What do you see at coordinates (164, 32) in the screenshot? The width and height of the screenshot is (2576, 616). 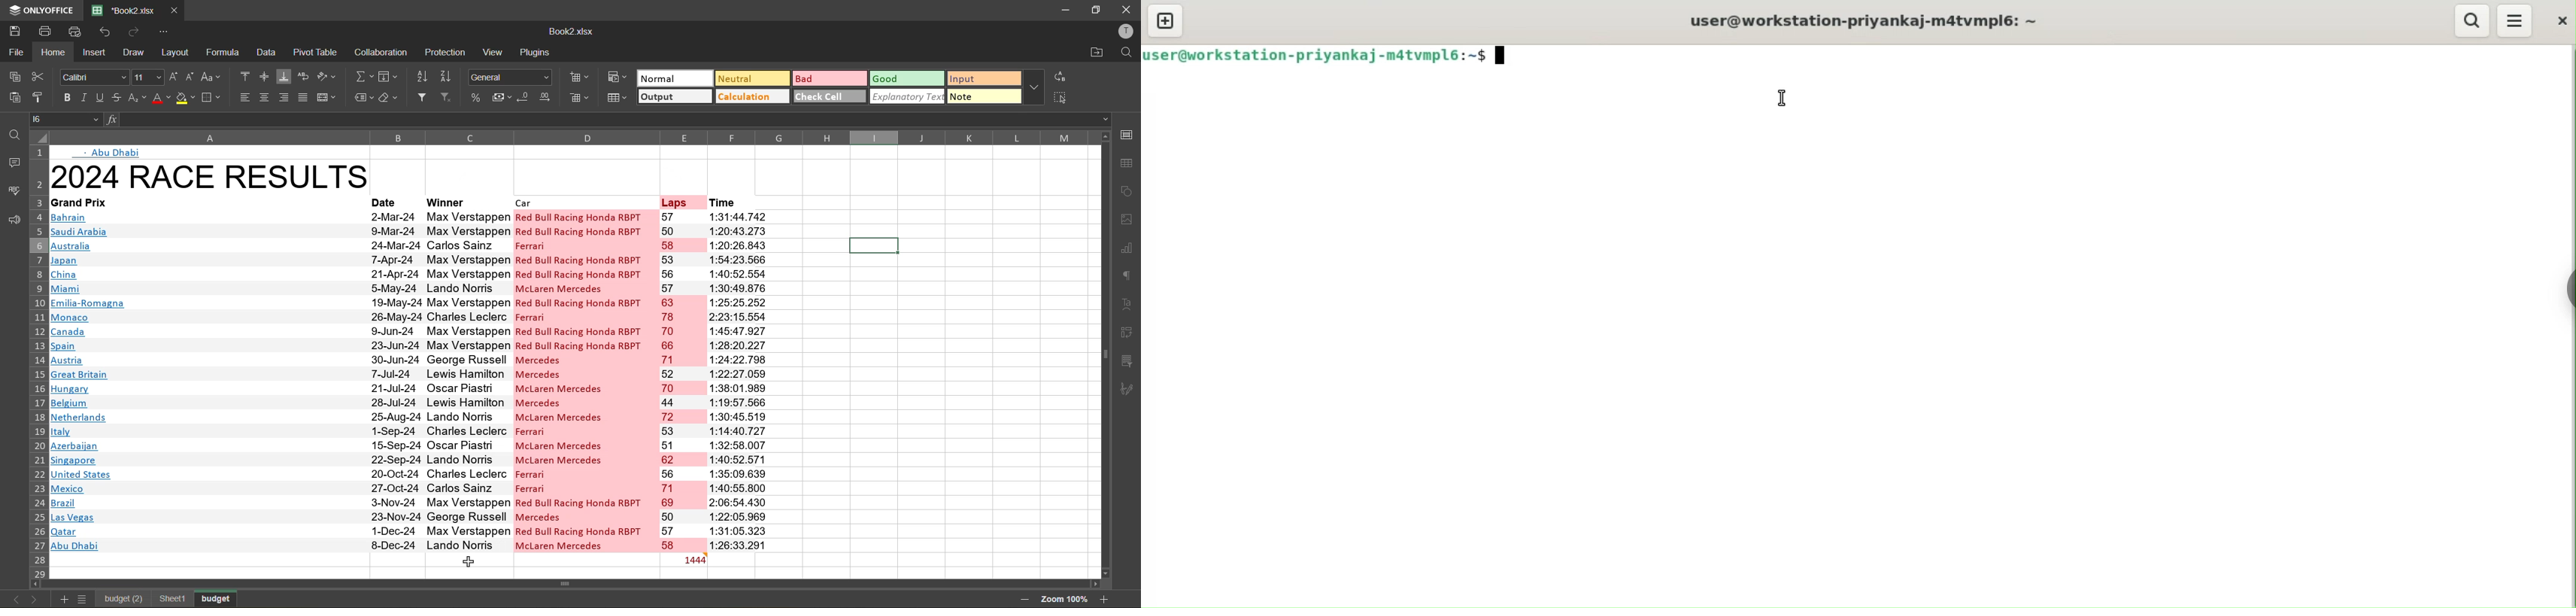 I see `customize quick access toolbar` at bounding box center [164, 32].